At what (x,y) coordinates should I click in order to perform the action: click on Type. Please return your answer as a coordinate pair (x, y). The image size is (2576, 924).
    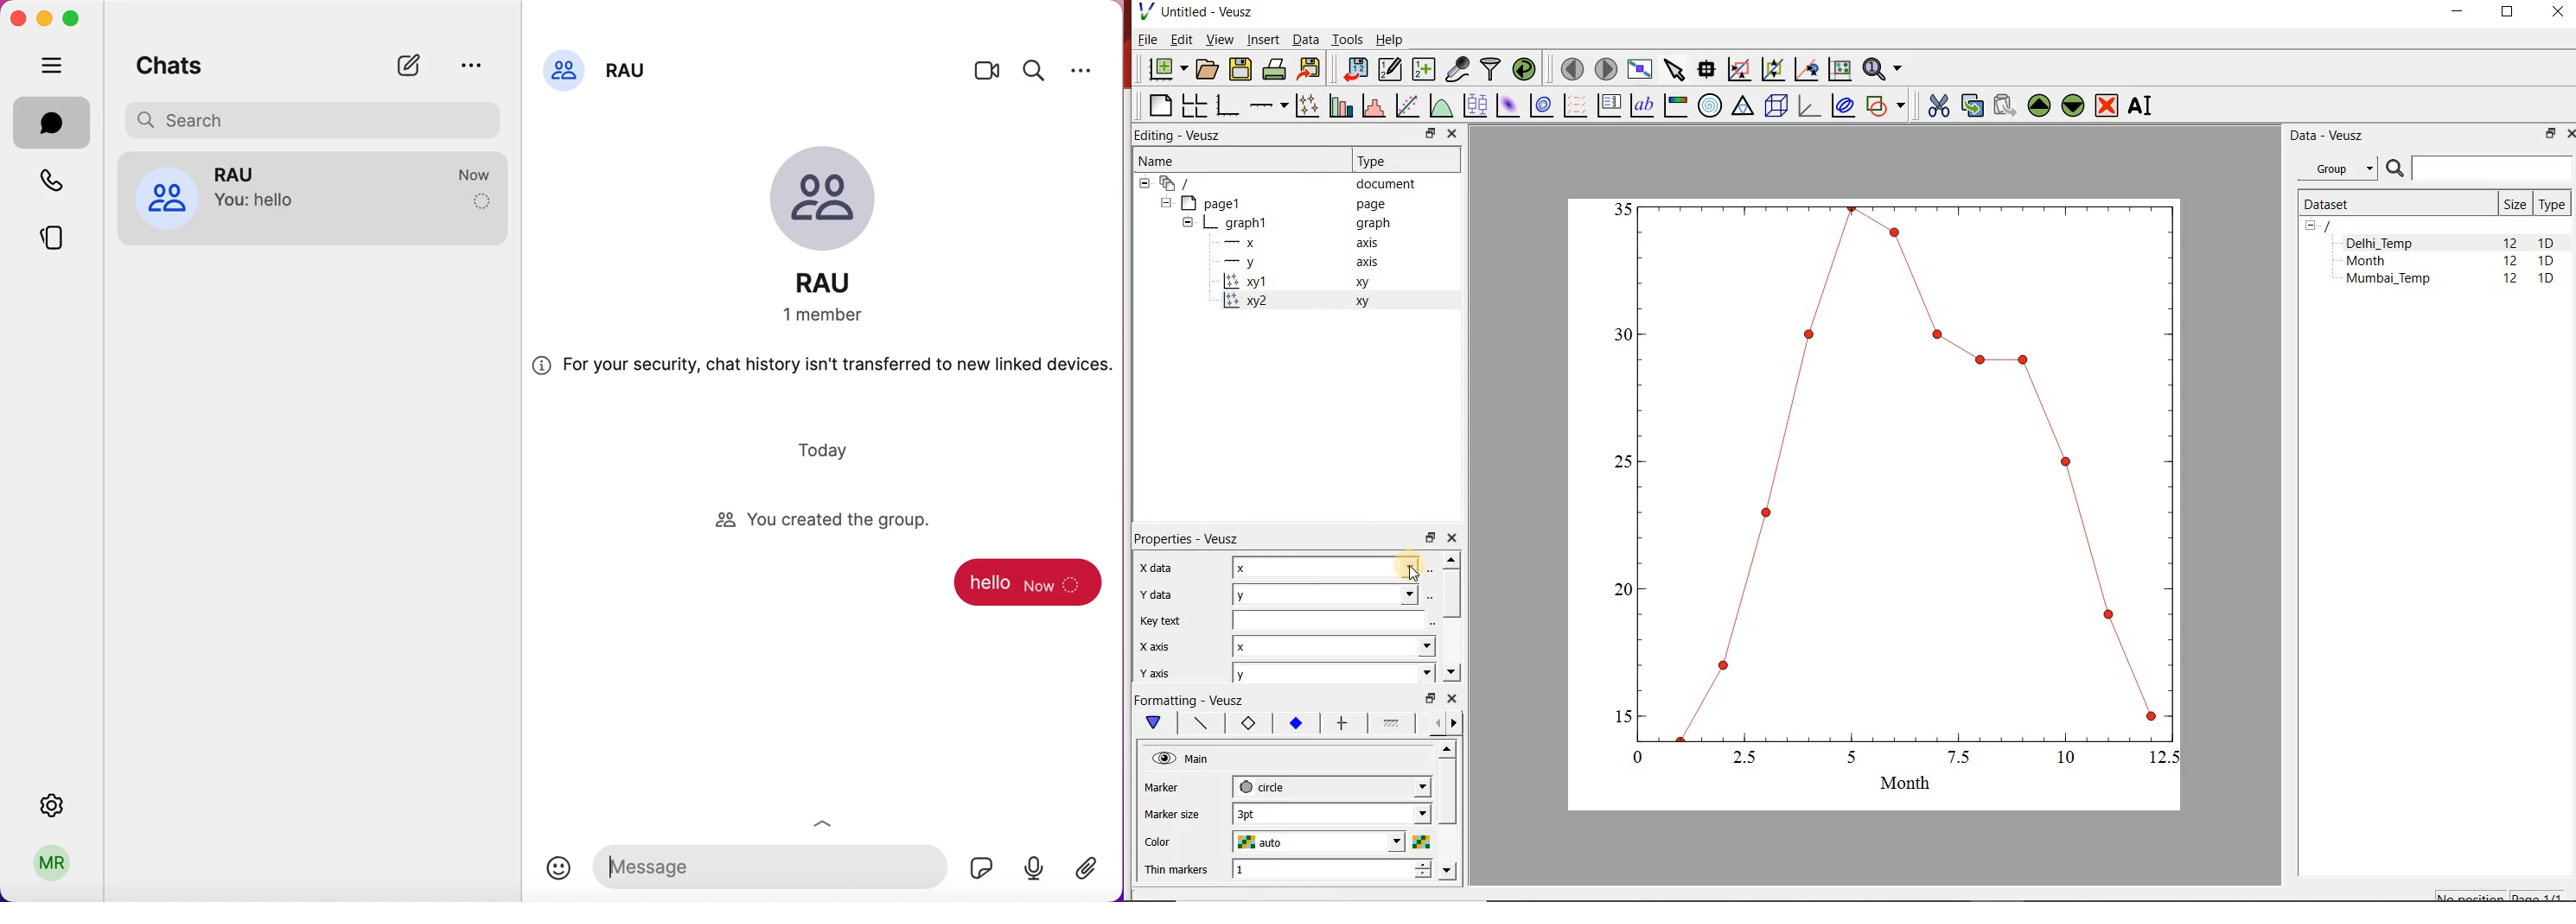
    Looking at the image, I should click on (1379, 161).